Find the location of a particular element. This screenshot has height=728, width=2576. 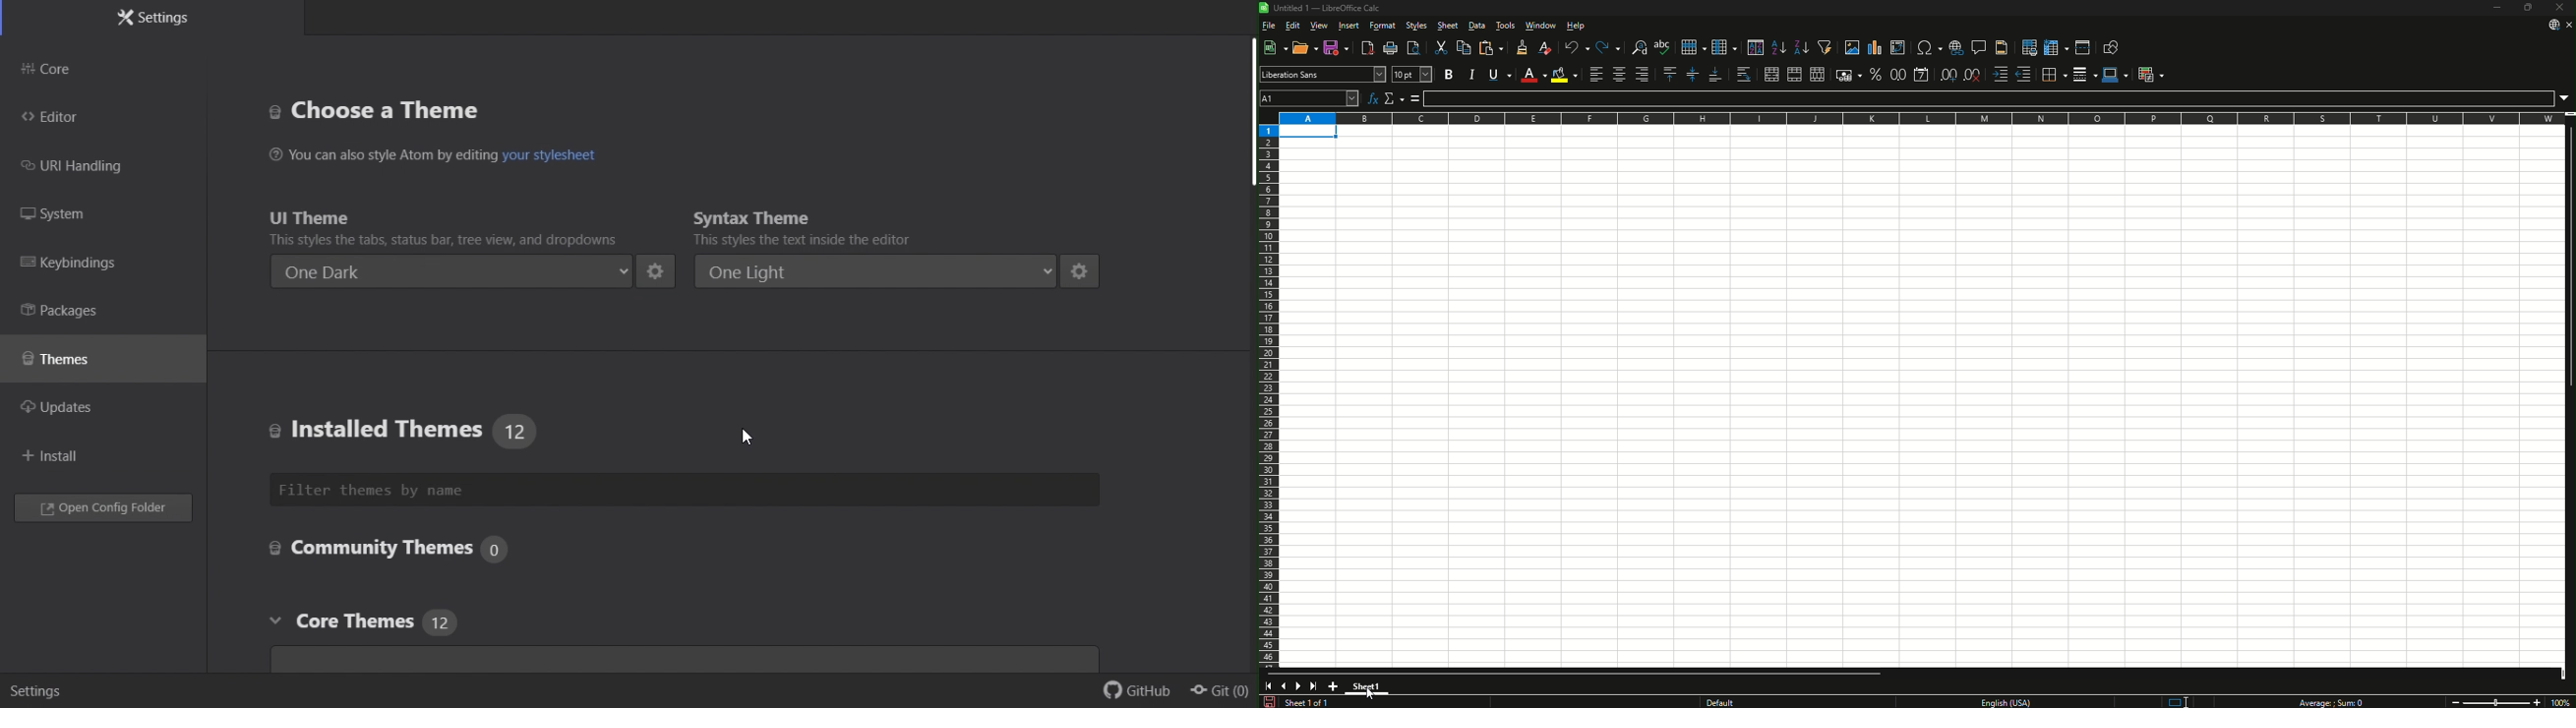

Toggle Print Preview is located at coordinates (1414, 47).